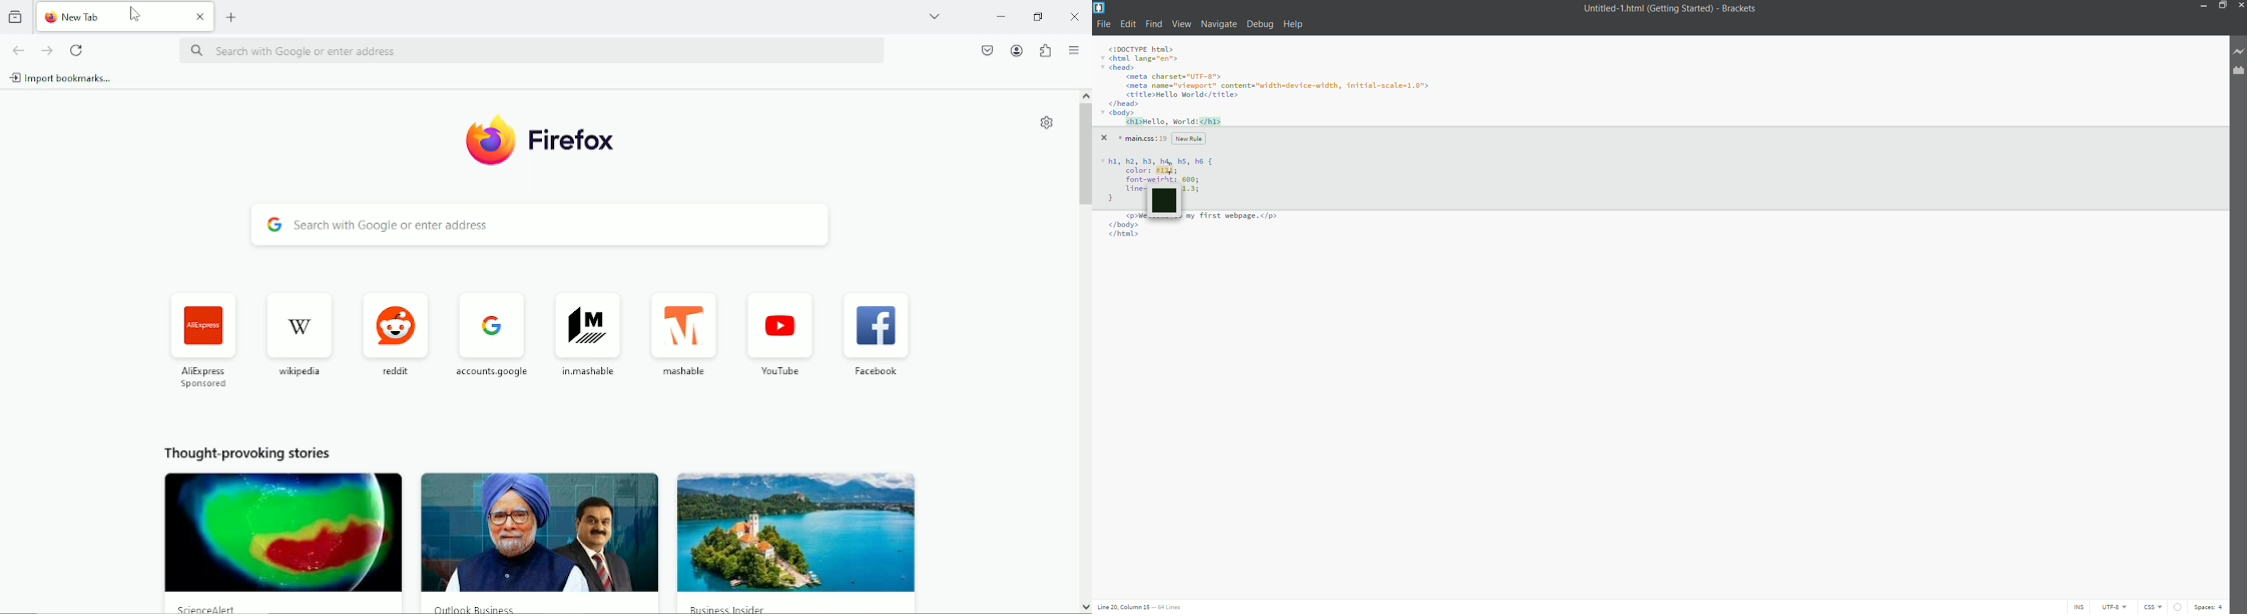  Describe the element at coordinates (733, 608) in the screenshot. I see `Business Insider` at that location.